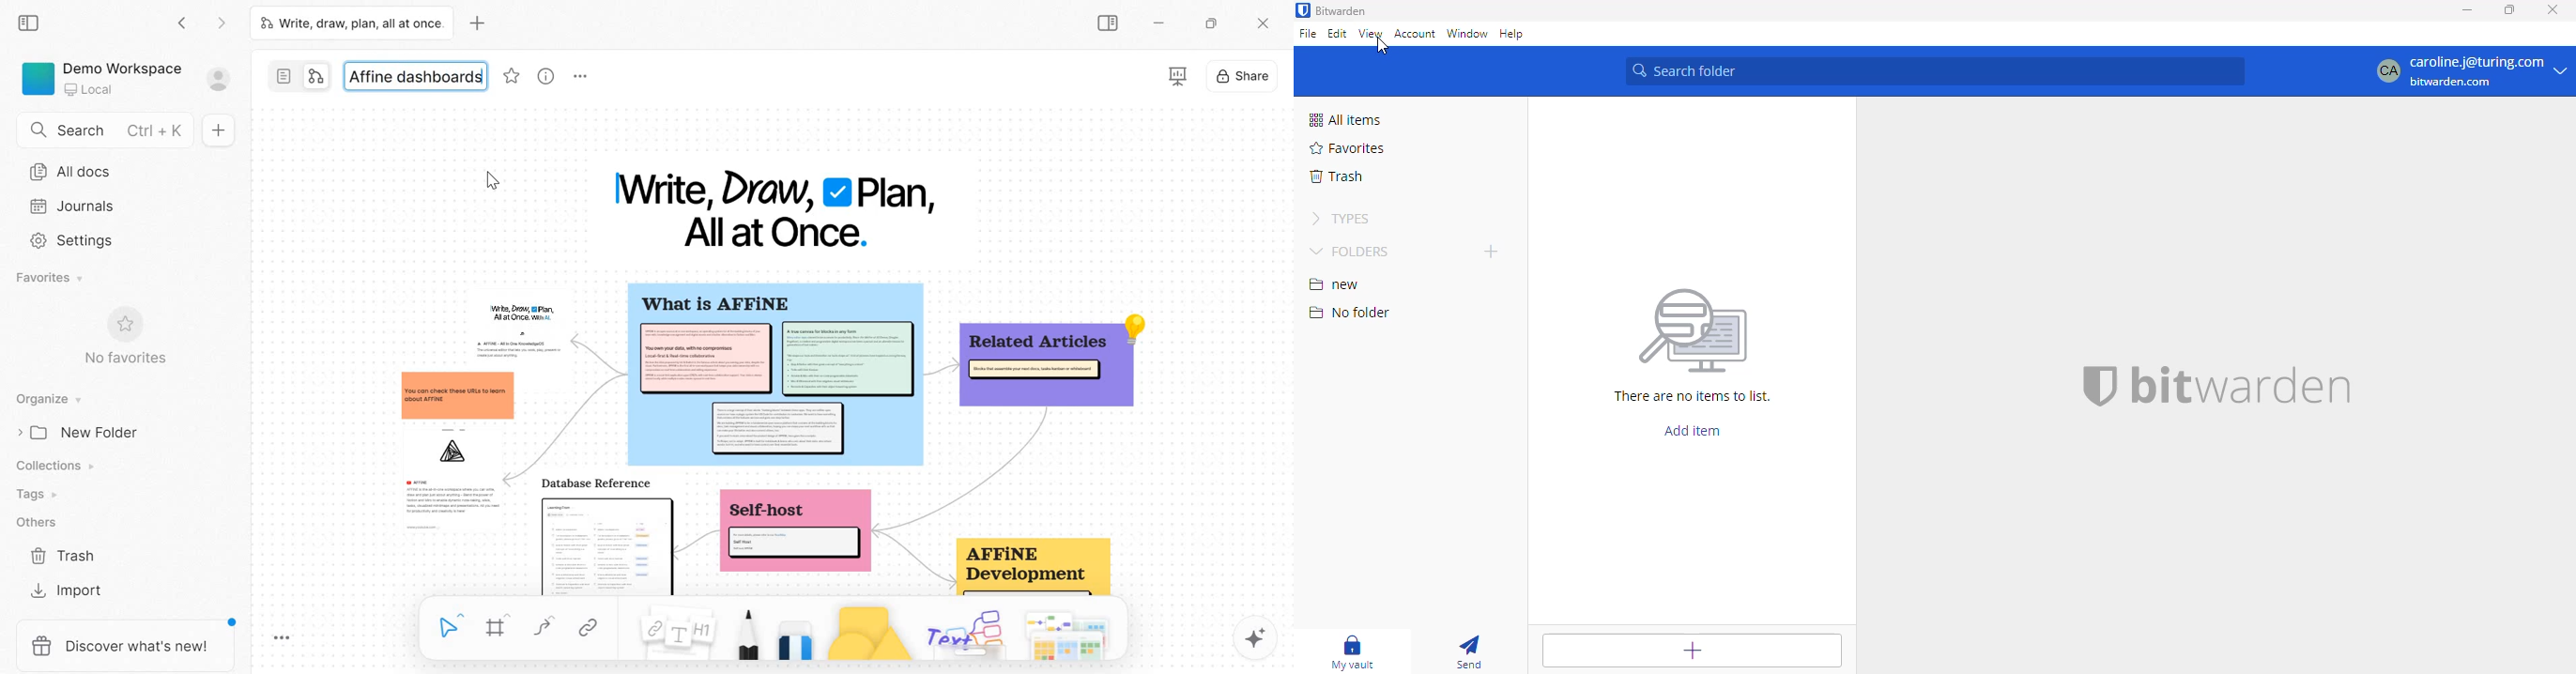 This screenshot has height=700, width=2576. I want to click on view, so click(1371, 33).